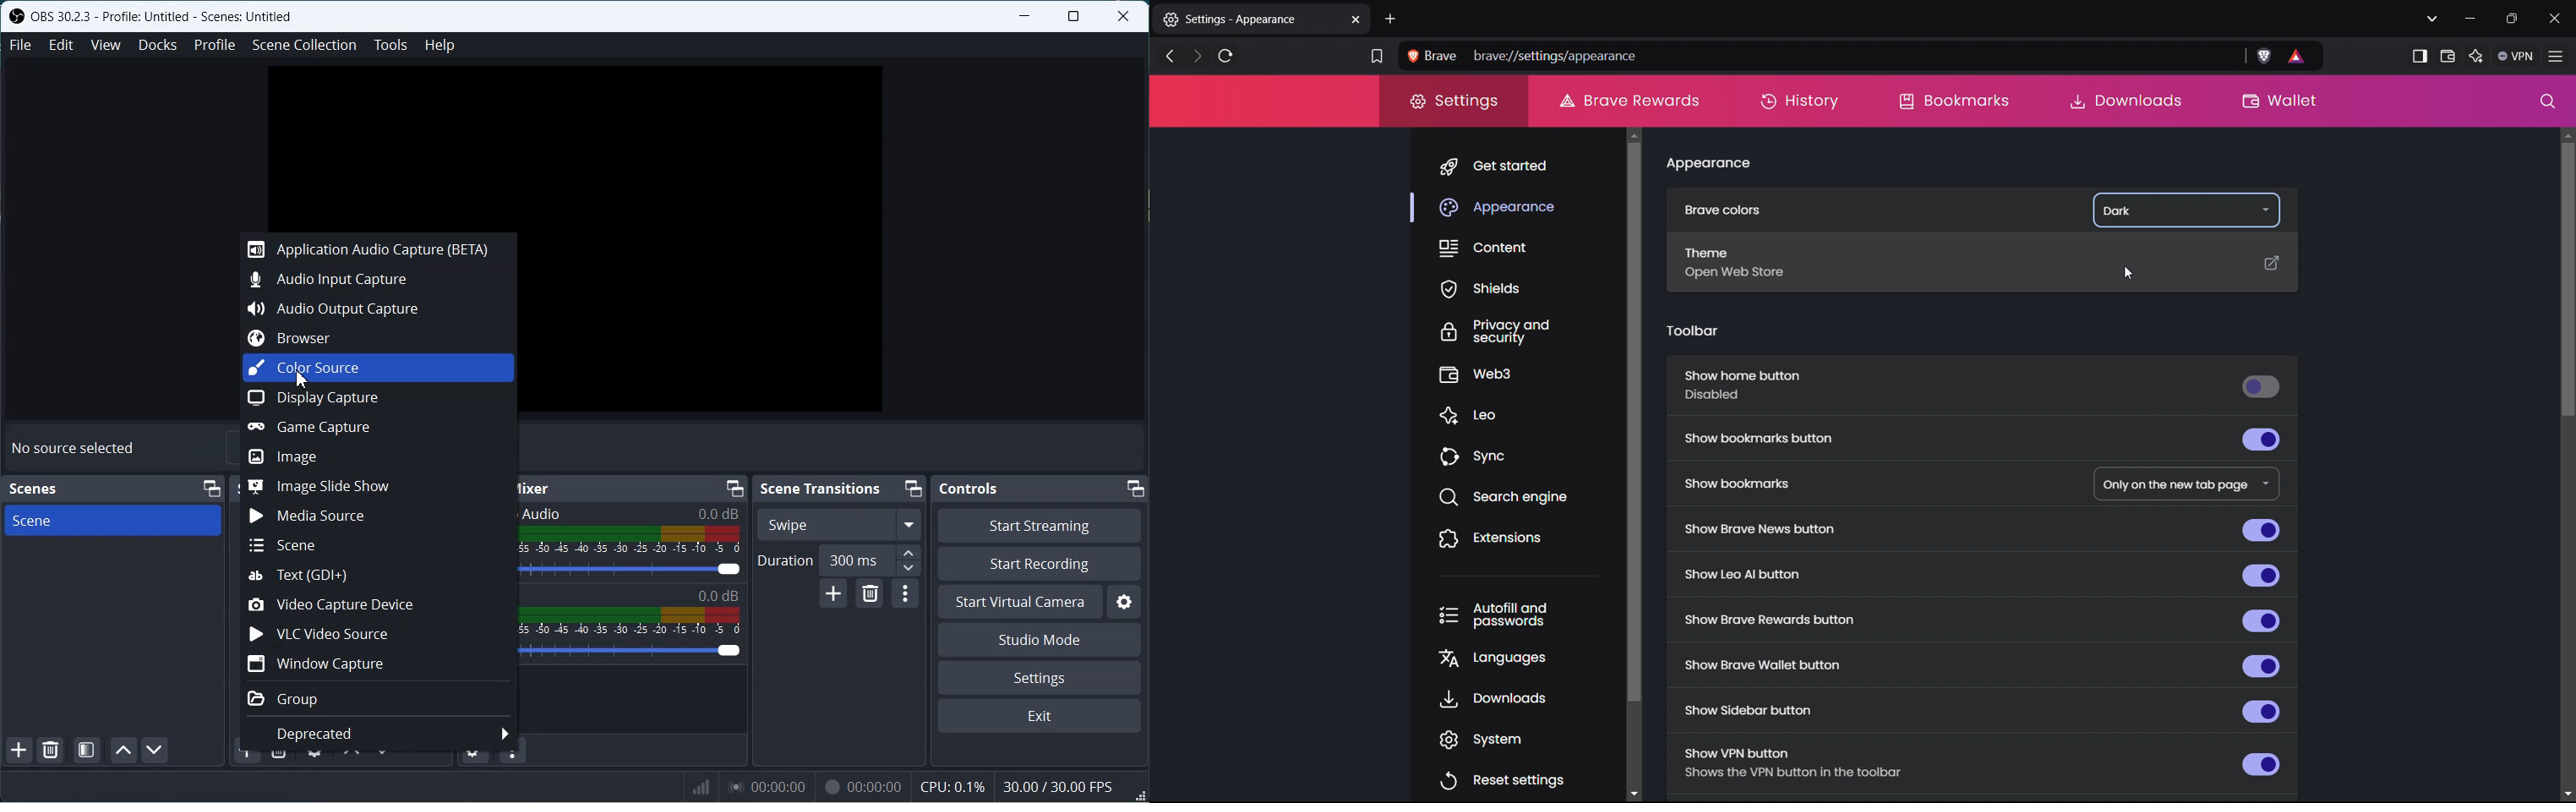 The image size is (2576, 812). Describe the element at coordinates (379, 574) in the screenshot. I see `Text(GDI+)` at that location.